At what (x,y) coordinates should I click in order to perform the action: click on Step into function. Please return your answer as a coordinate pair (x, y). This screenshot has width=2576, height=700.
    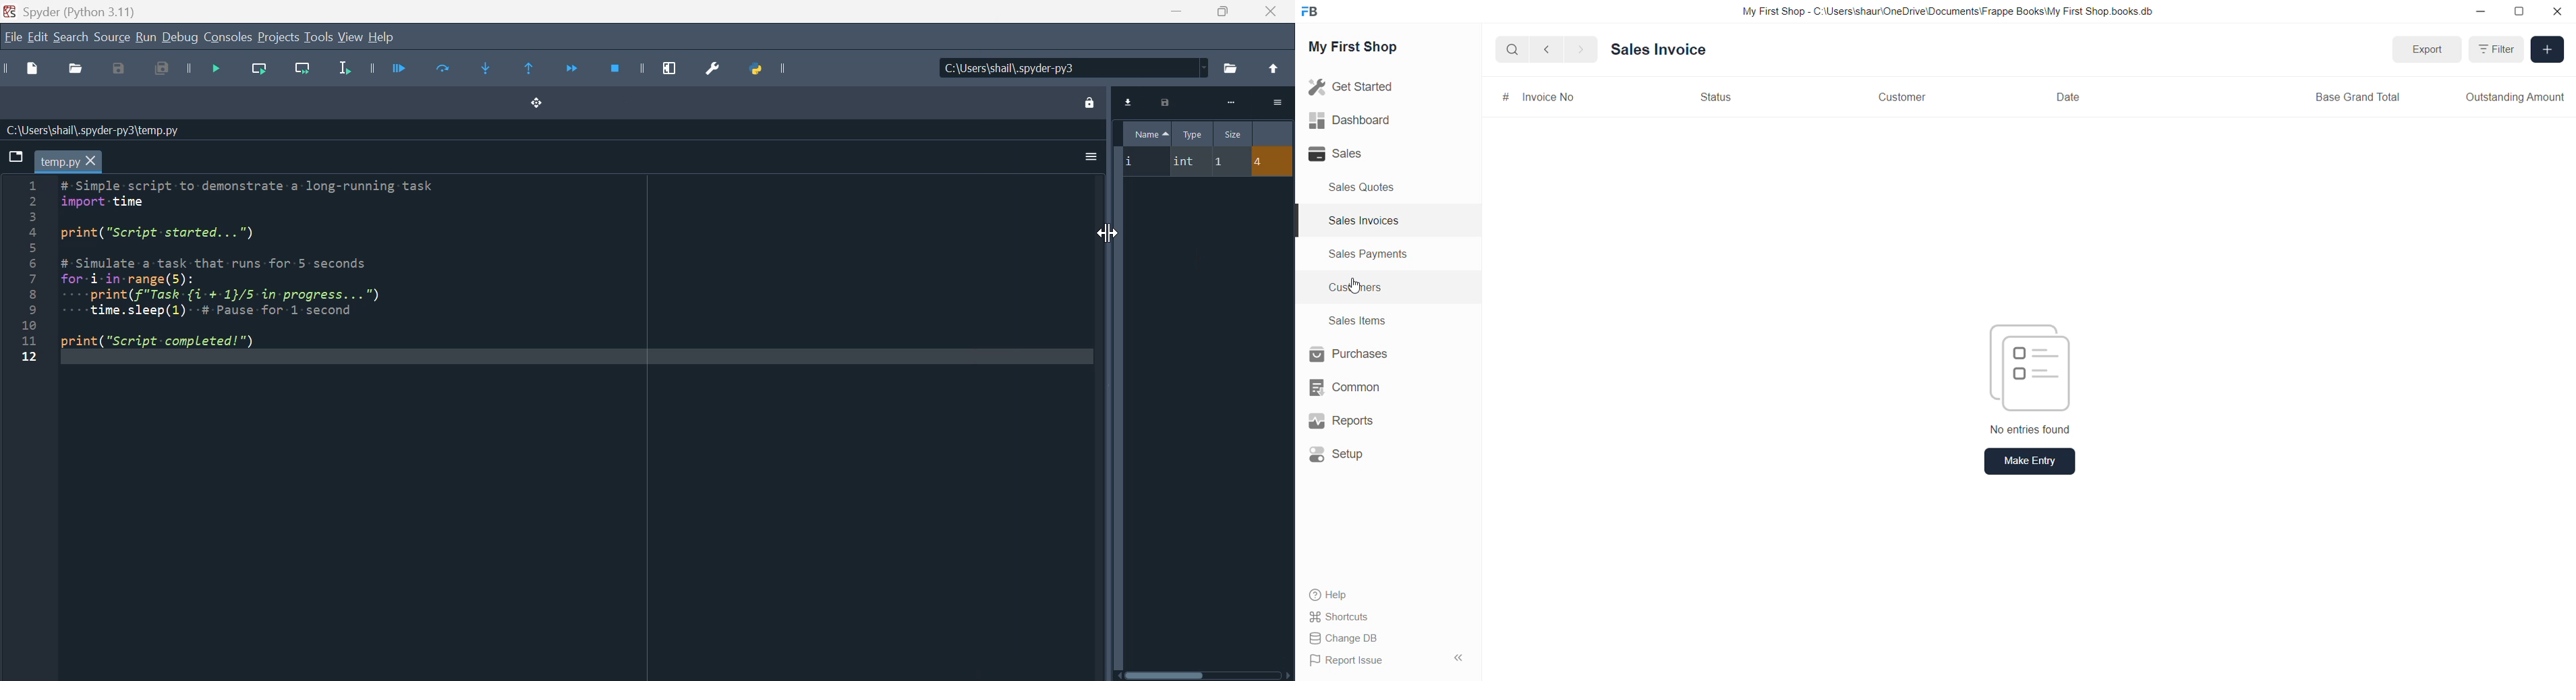
    Looking at the image, I should click on (490, 69).